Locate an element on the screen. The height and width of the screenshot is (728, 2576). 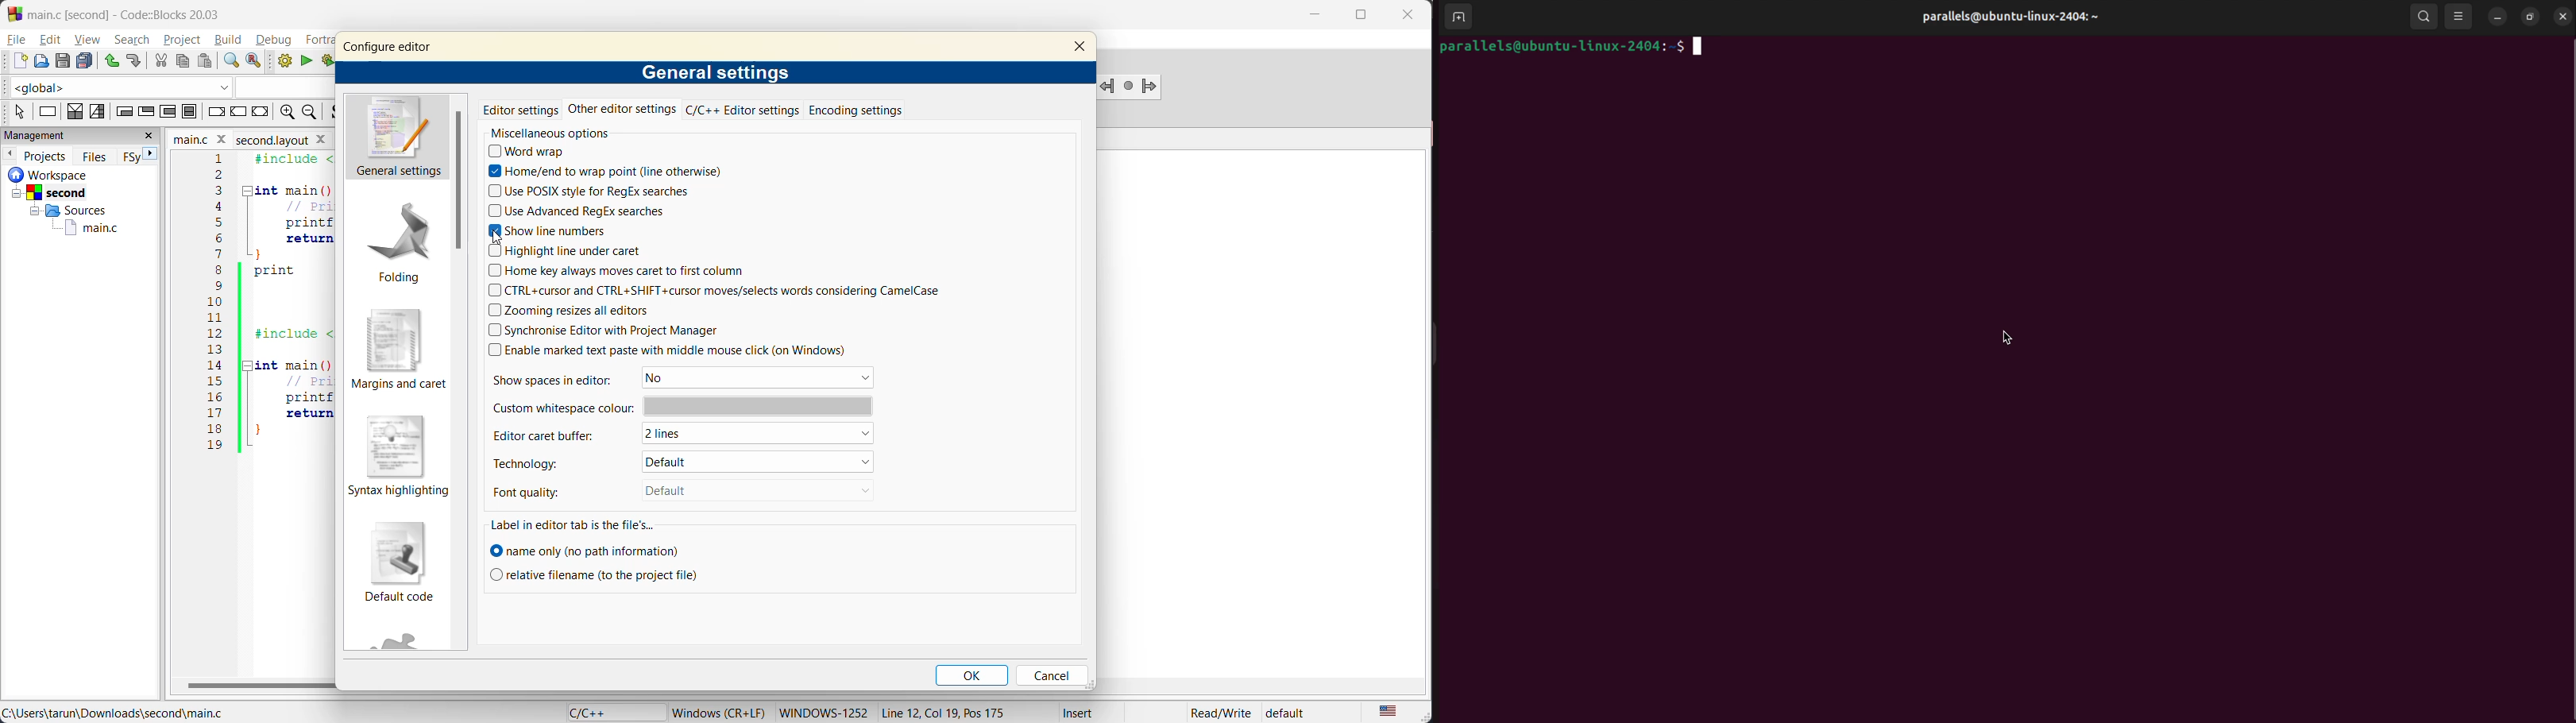
Sources is located at coordinates (69, 211).